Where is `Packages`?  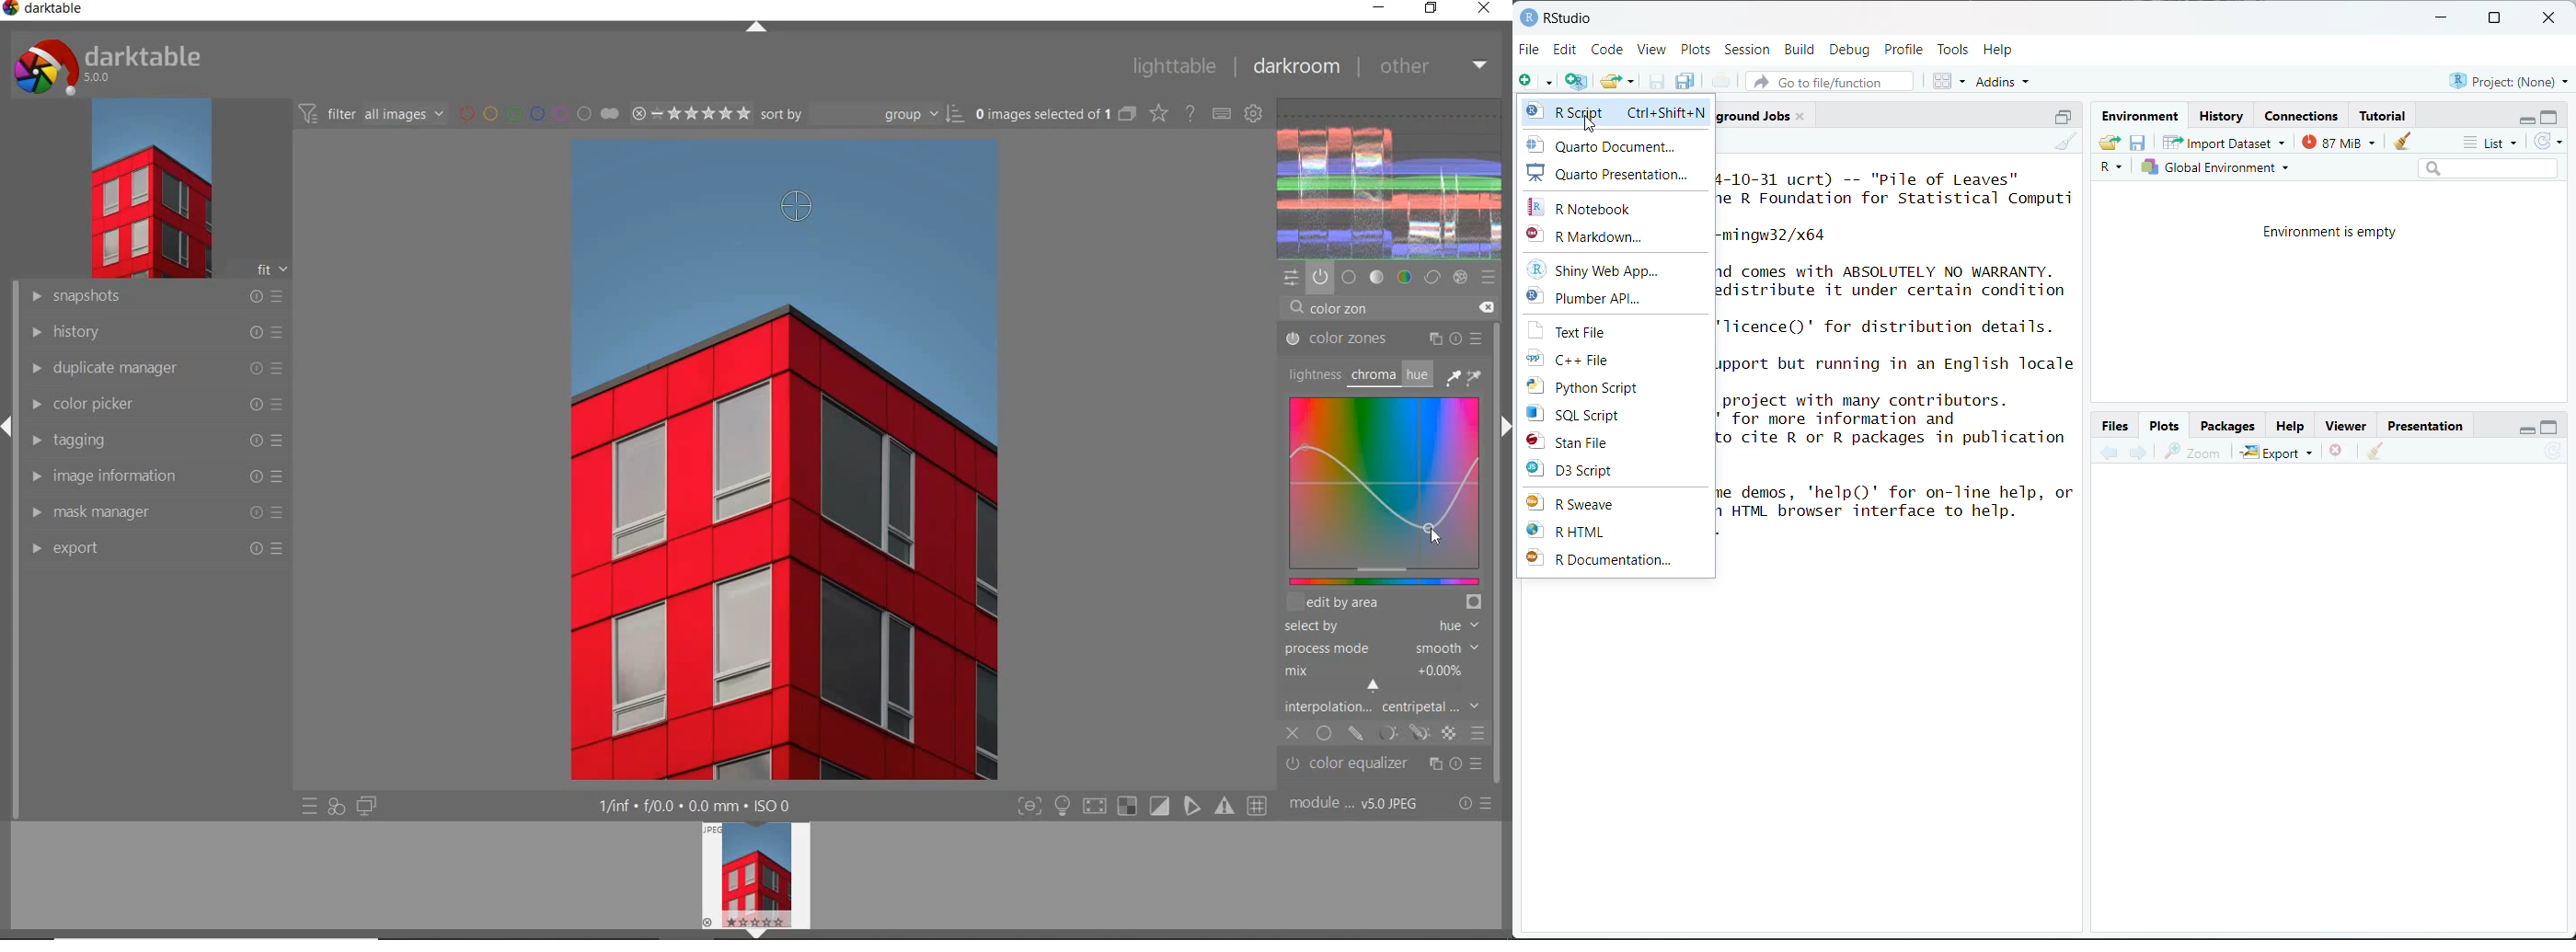 Packages is located at coordinates (2227, 425).